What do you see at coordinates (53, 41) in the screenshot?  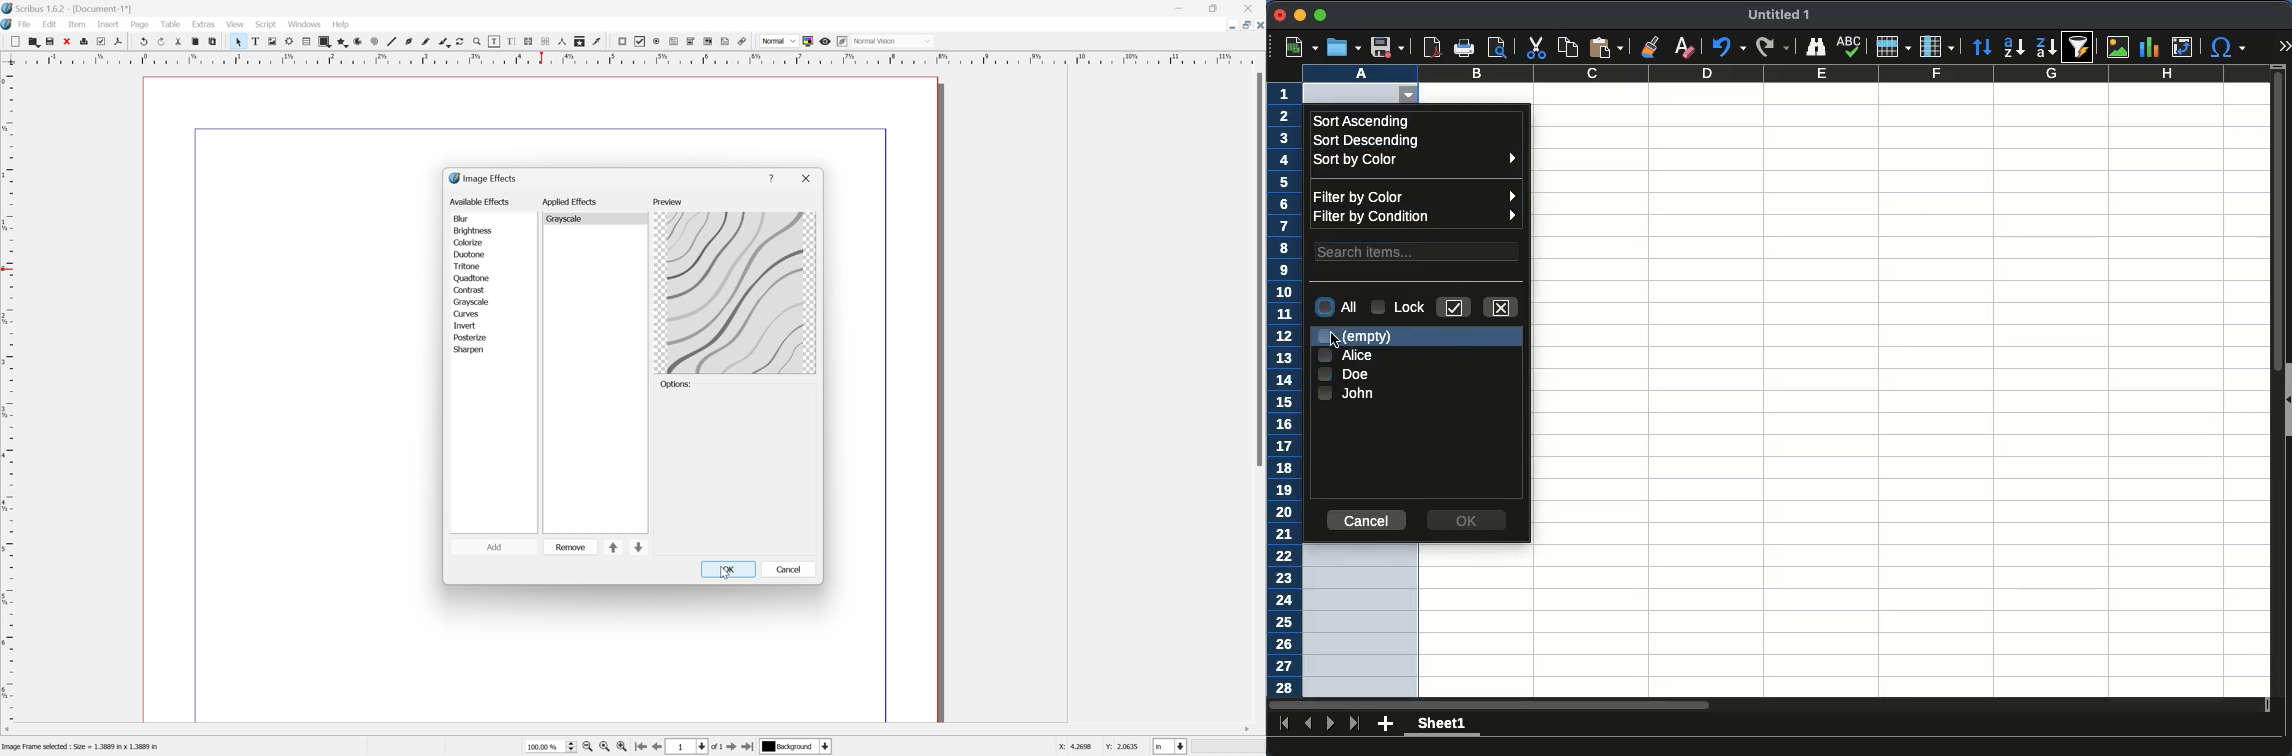 I see `Save` at bounding box center [53, 41].